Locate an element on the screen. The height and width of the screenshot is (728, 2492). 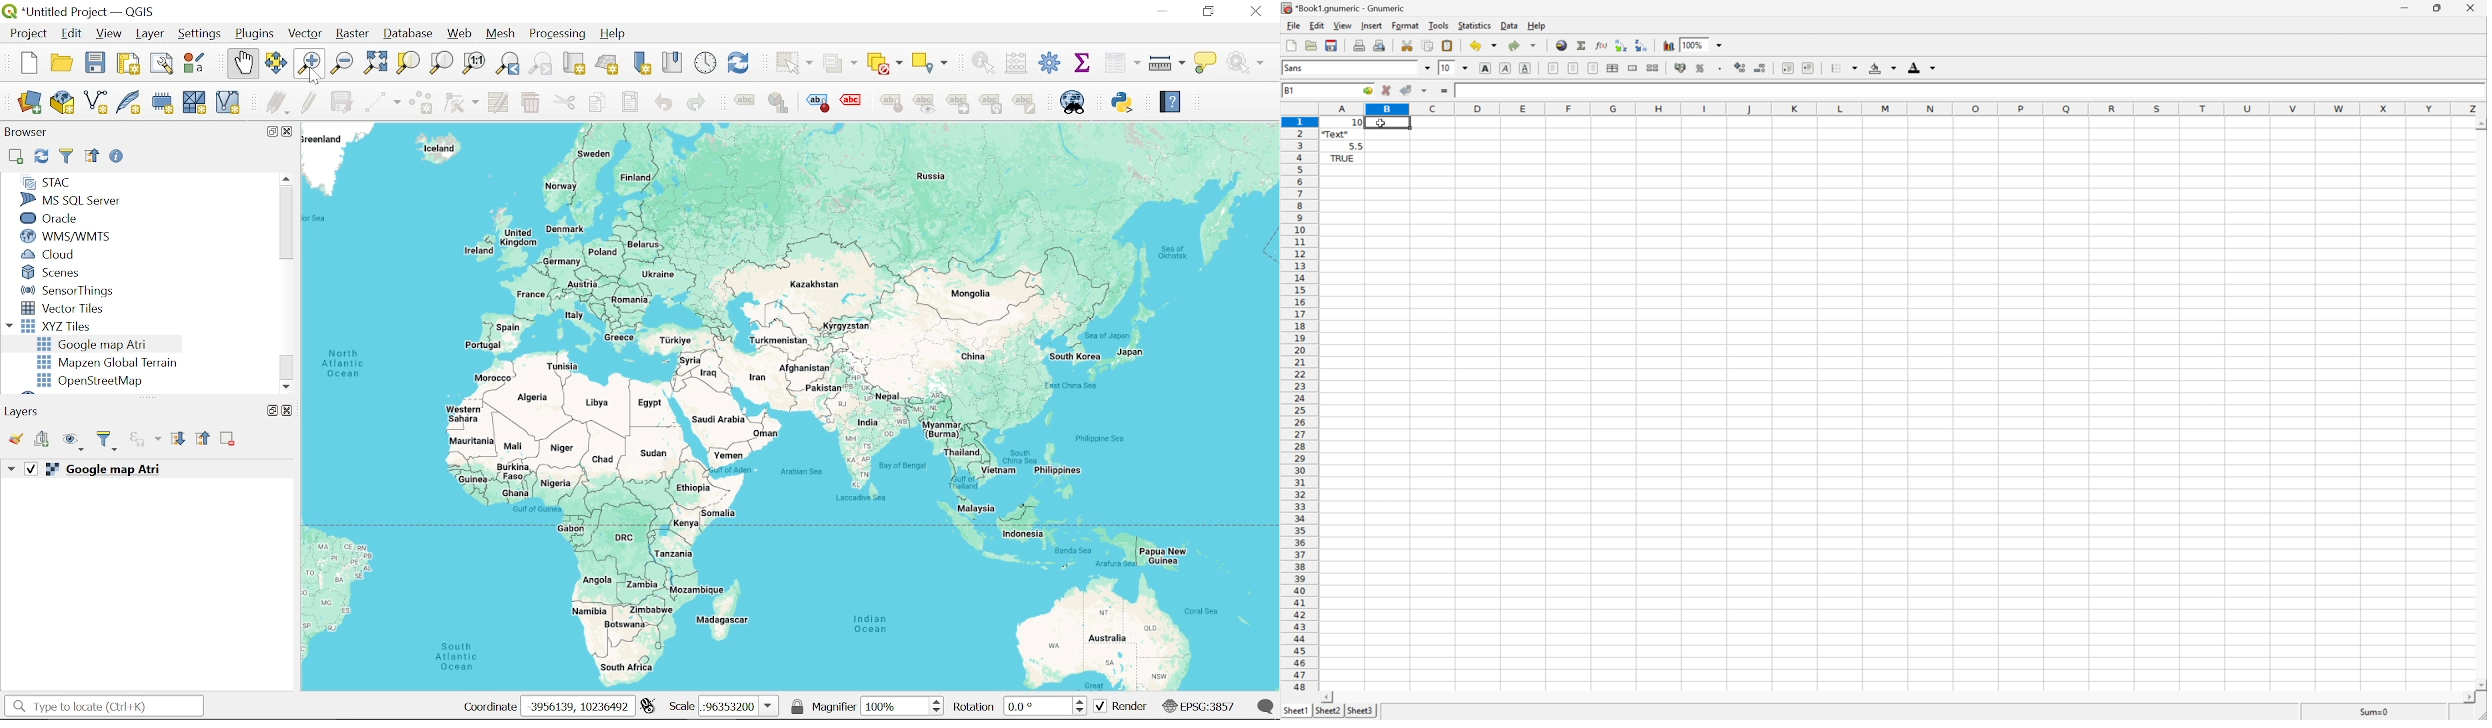
Magnifier is located at coordinates (895, 706).